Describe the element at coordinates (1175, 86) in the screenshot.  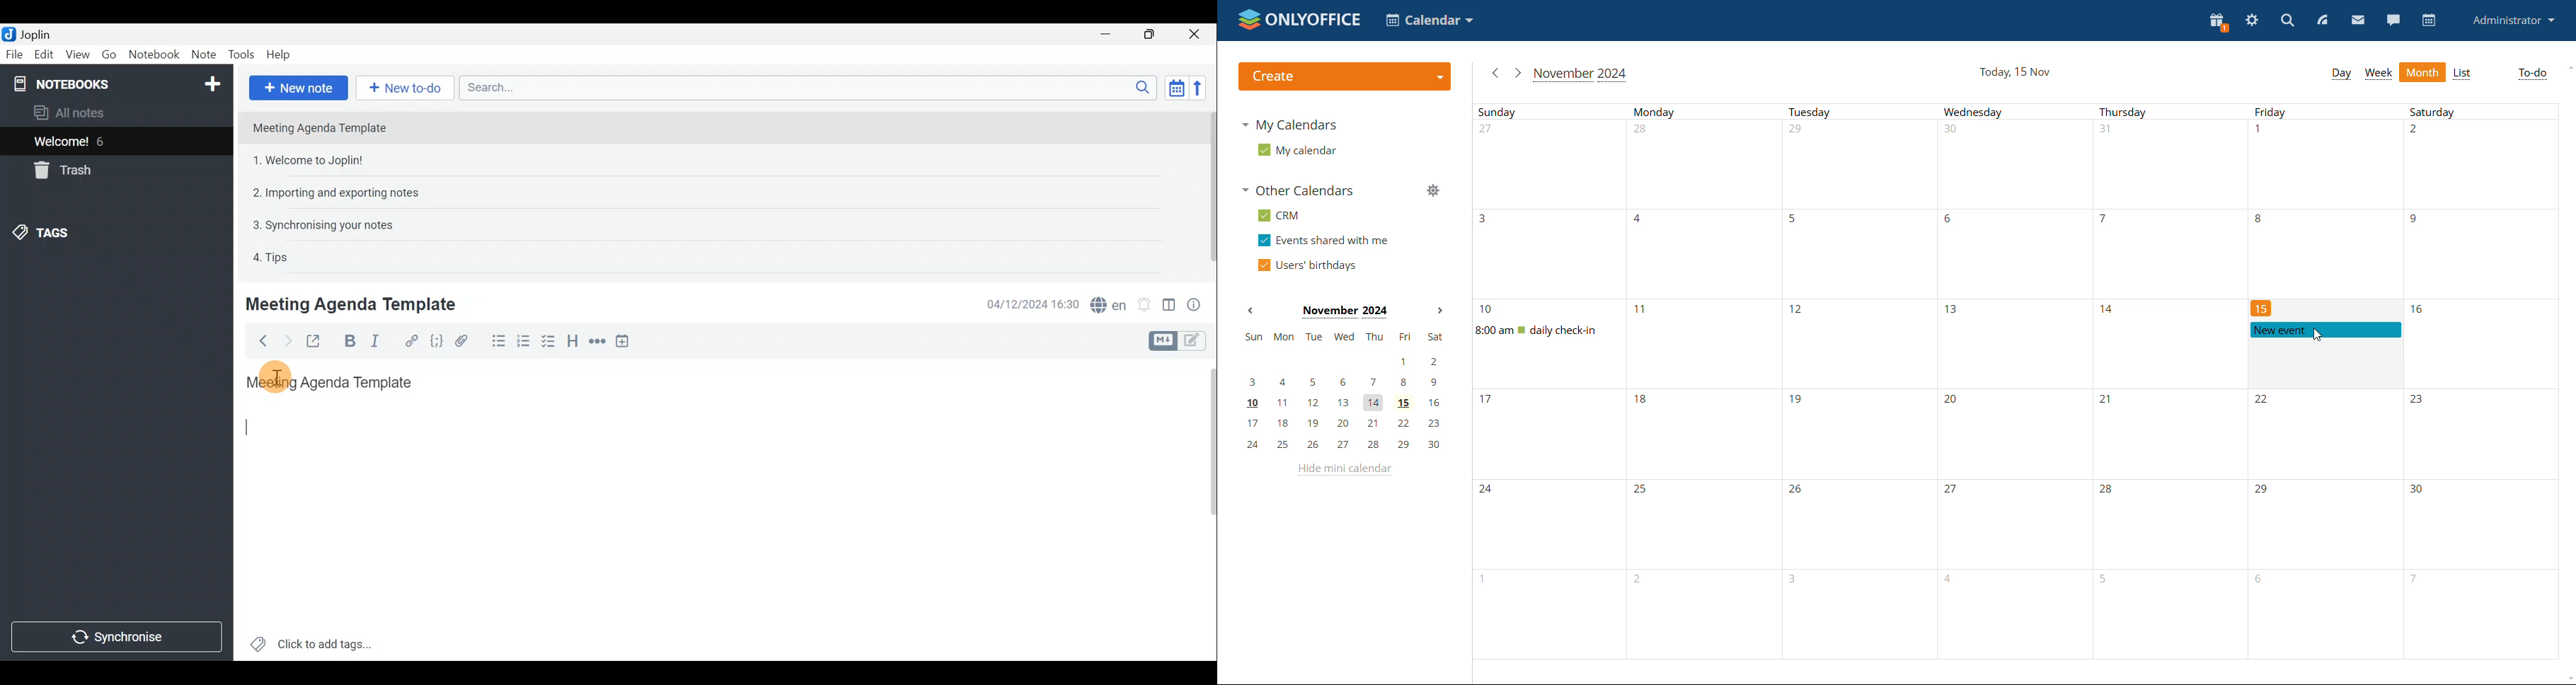
I see `Toggle sort order` at that location.